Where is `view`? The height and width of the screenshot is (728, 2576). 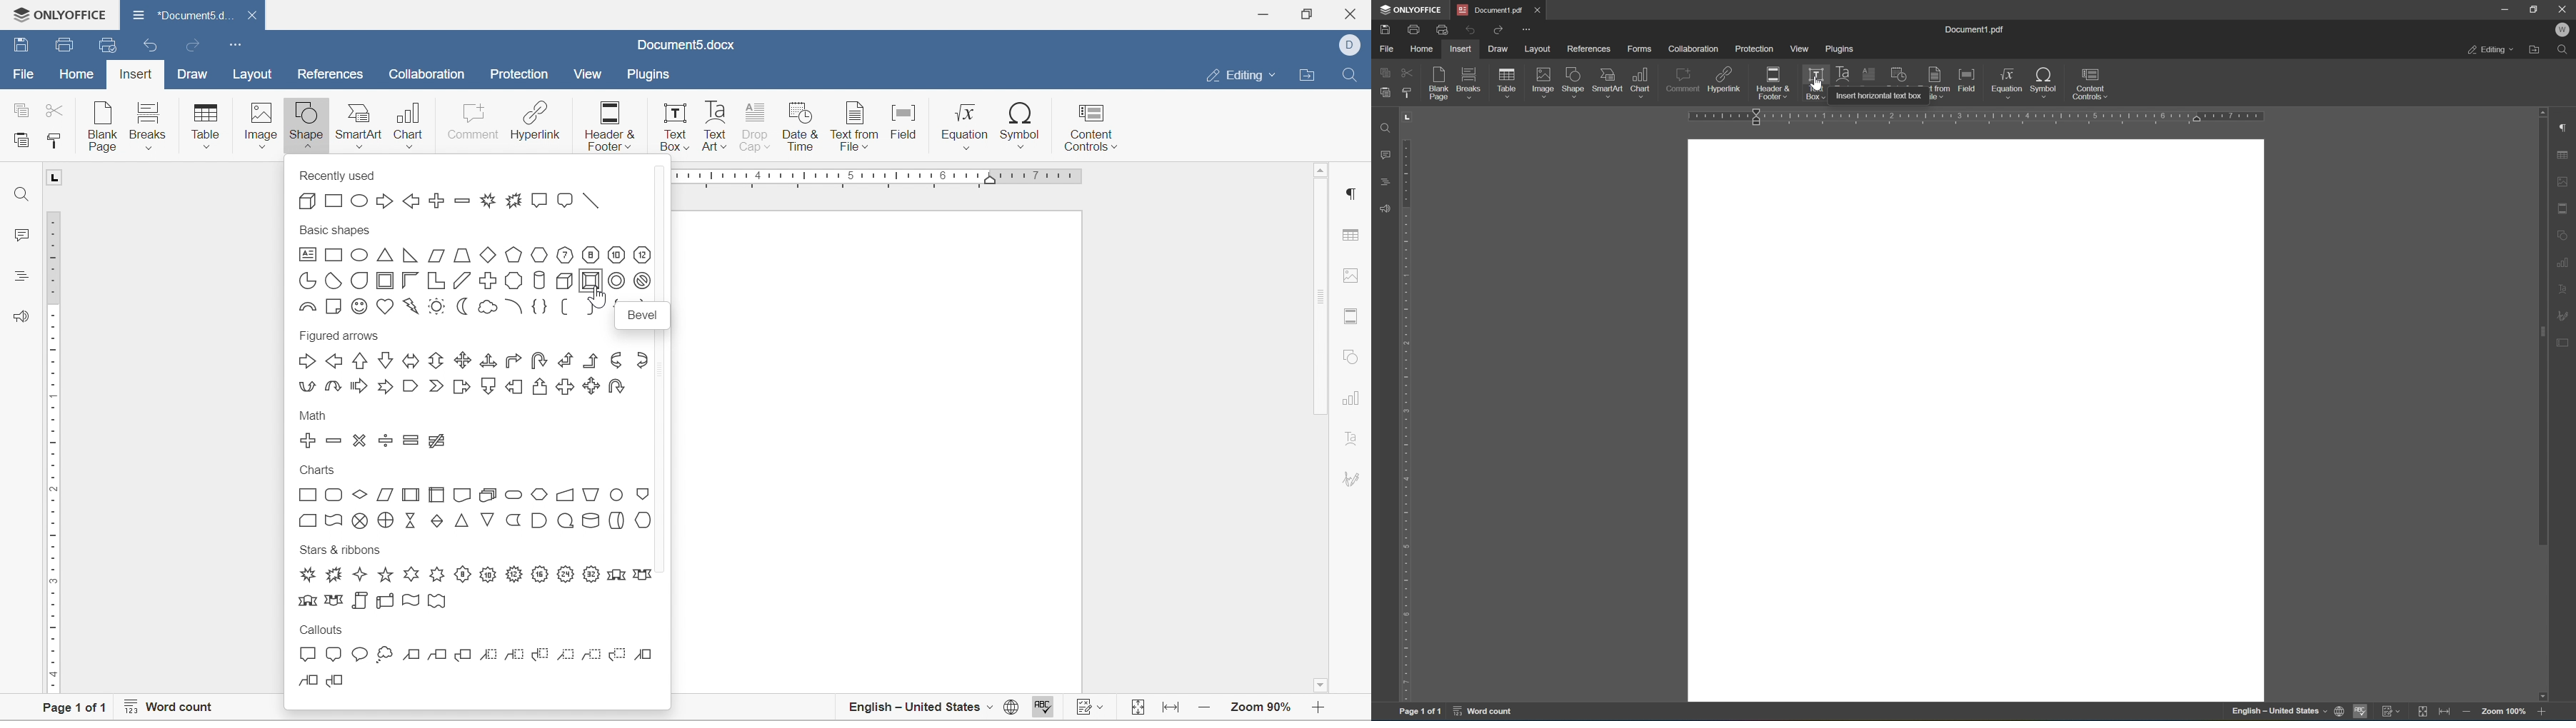 view is located at coordinates (587, 77).